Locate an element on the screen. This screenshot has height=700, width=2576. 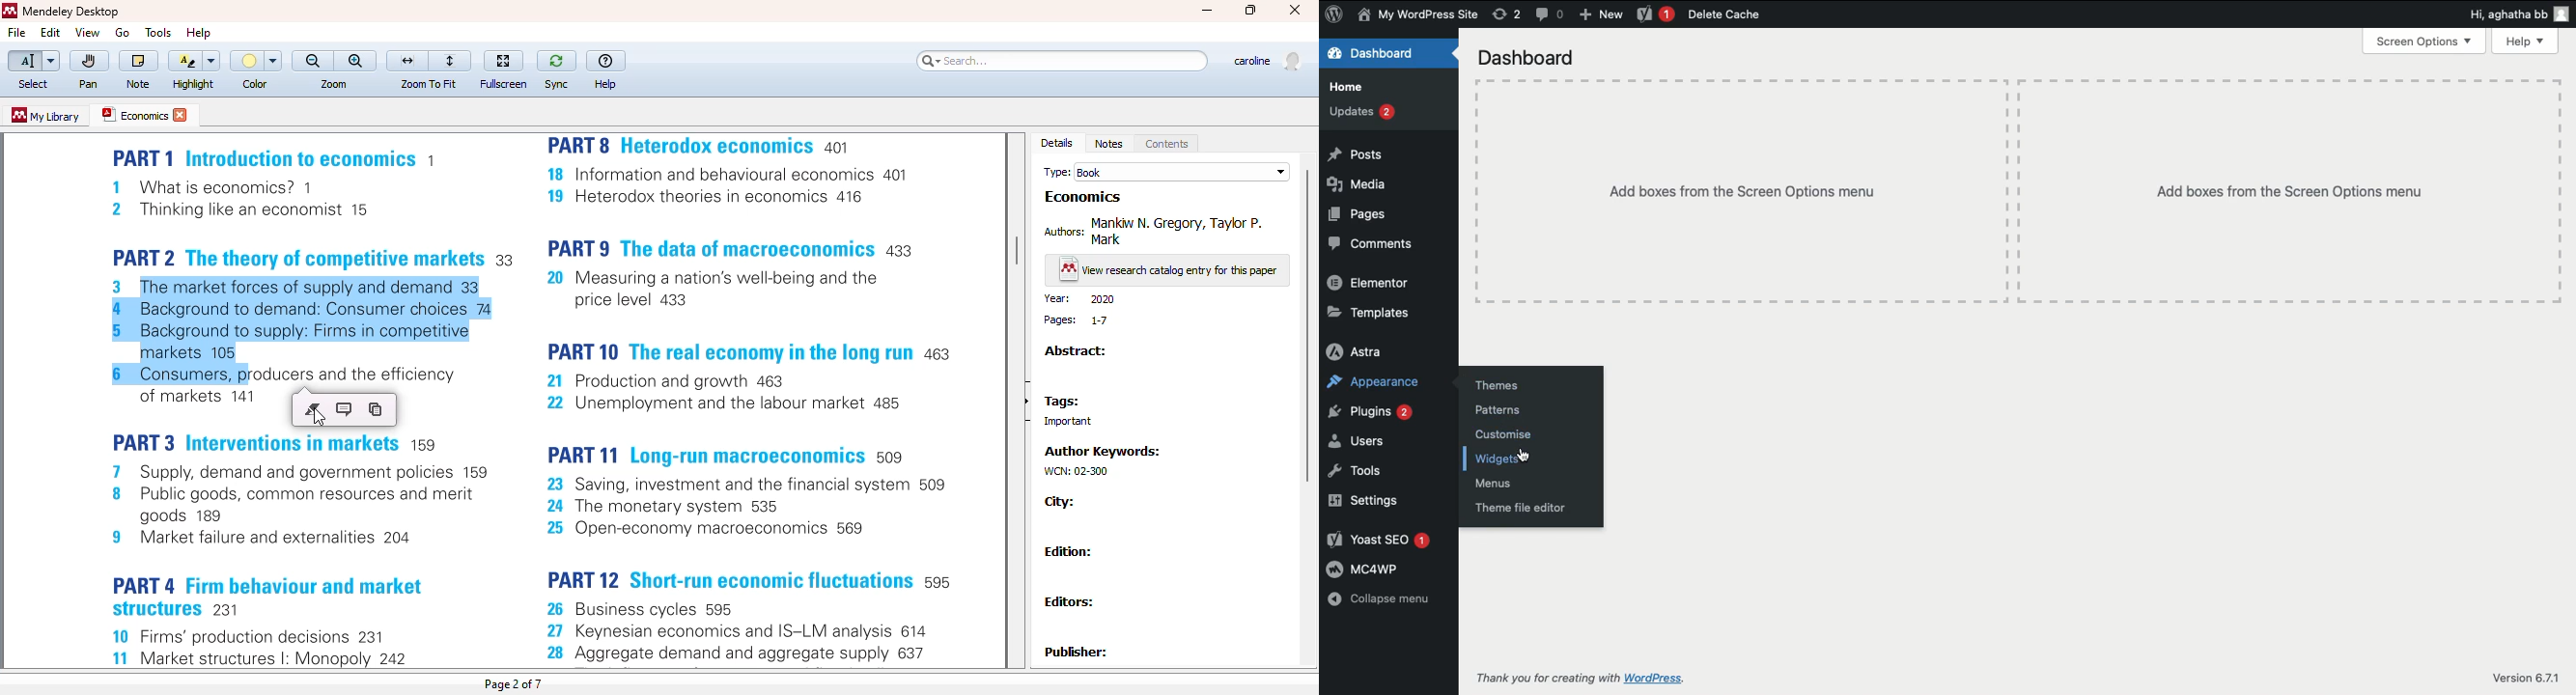
details is located at coordinates (1057, 143).